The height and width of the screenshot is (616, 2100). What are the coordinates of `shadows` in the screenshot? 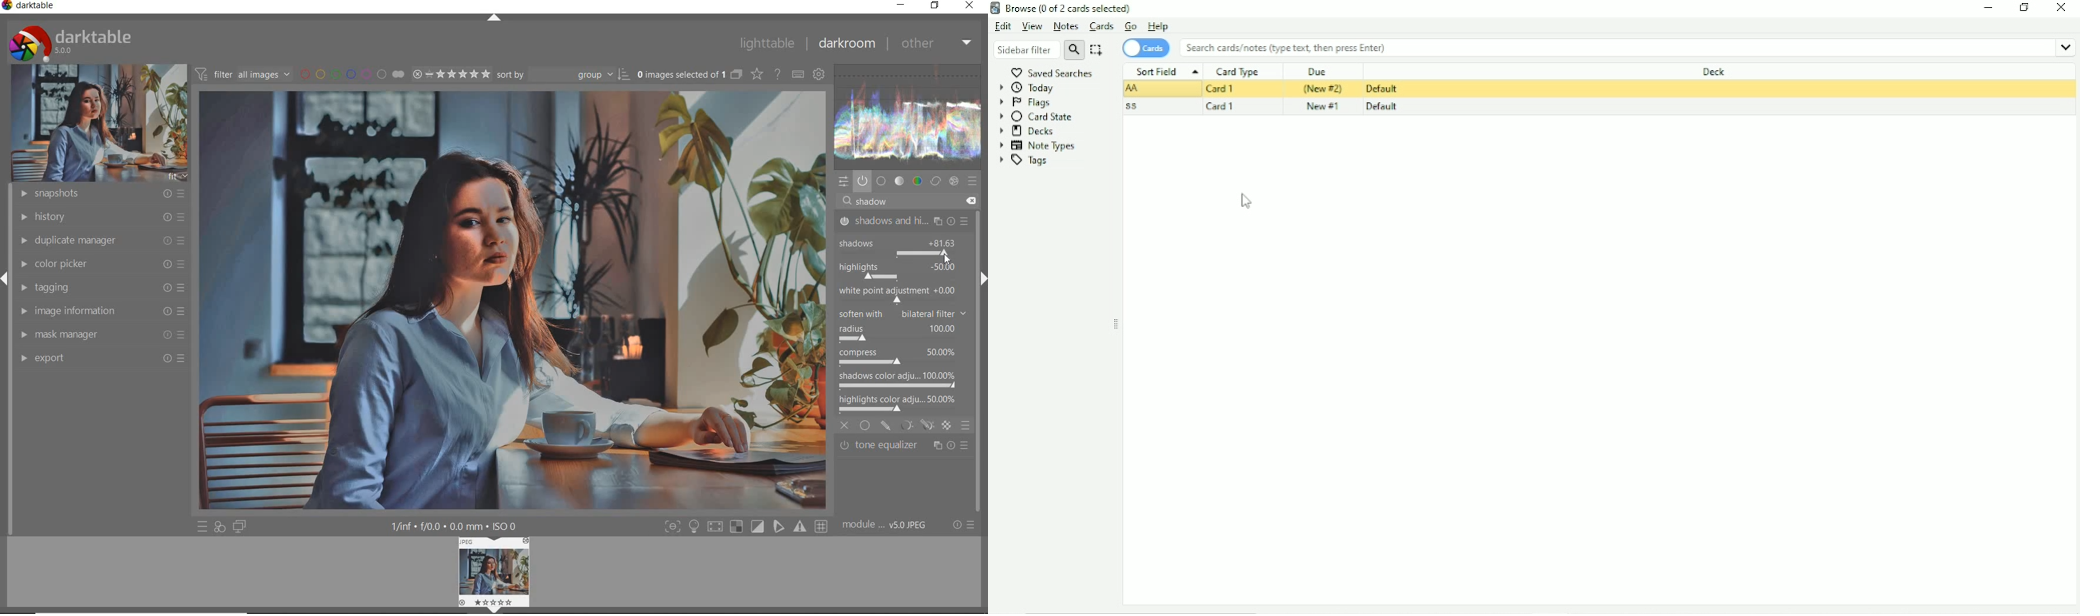 It's located at (873, 241).